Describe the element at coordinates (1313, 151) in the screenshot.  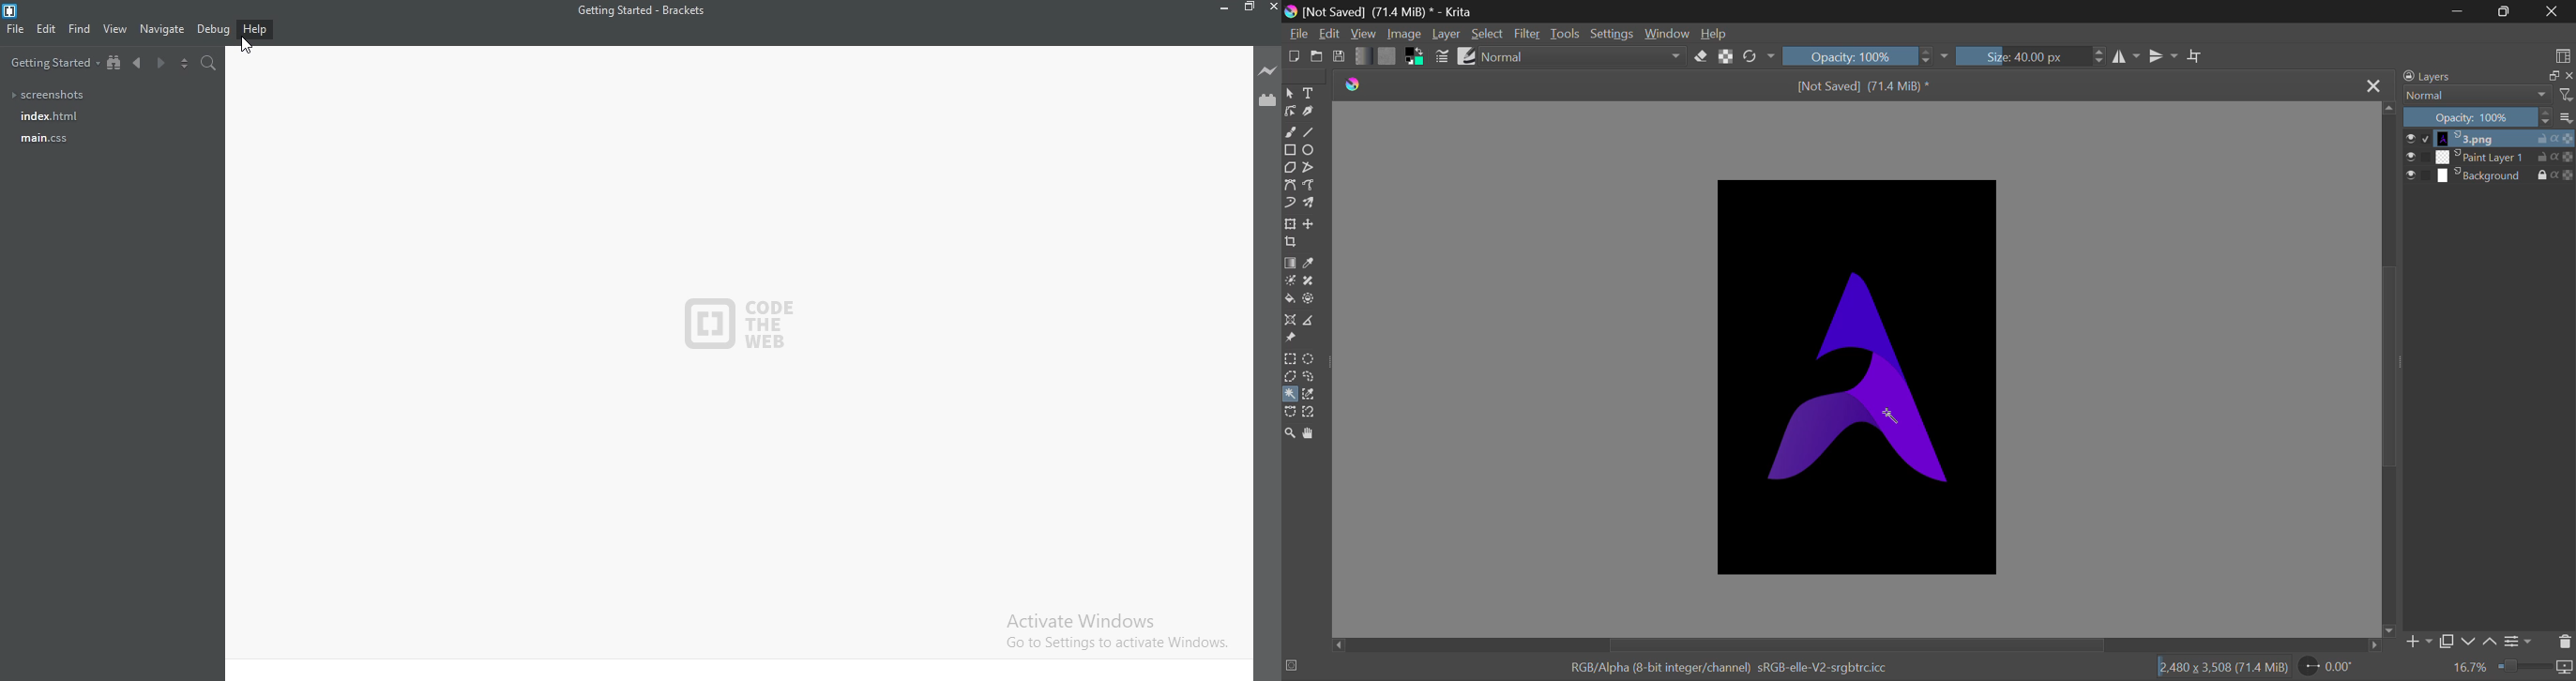
I see `Elipses` at that location.